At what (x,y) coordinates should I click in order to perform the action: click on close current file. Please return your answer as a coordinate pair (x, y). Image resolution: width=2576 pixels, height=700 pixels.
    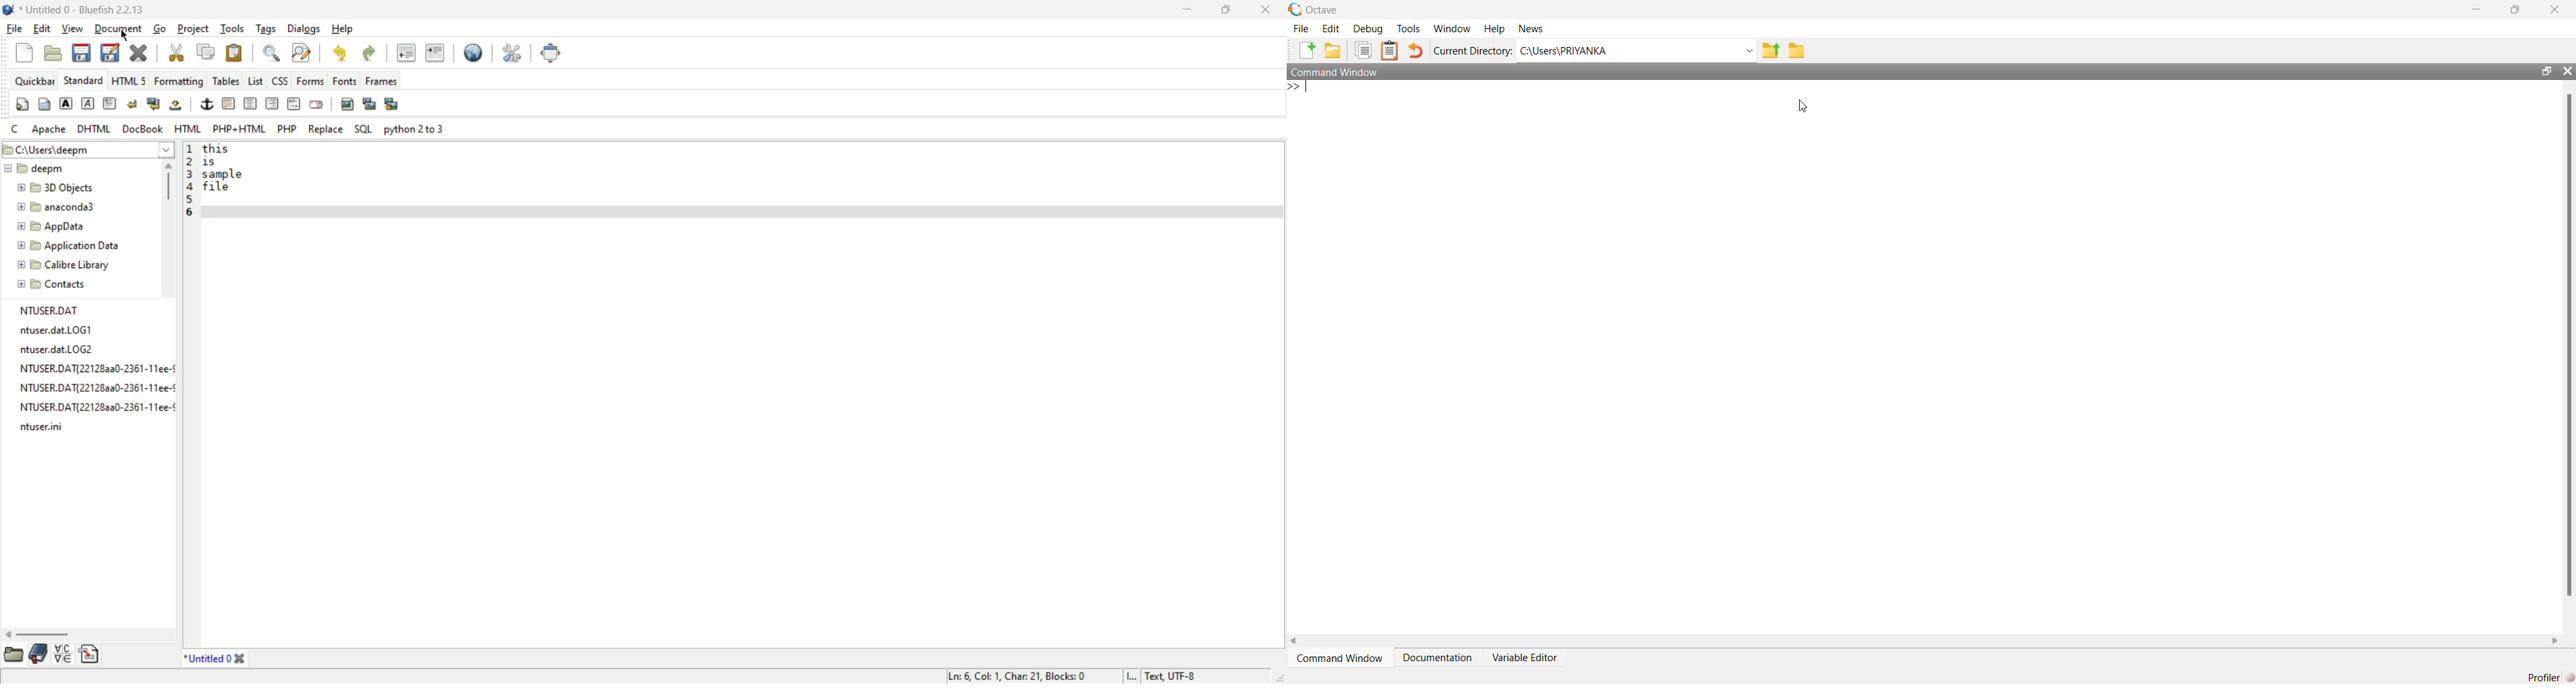
    Looking at the image, I should click on (141, 54).